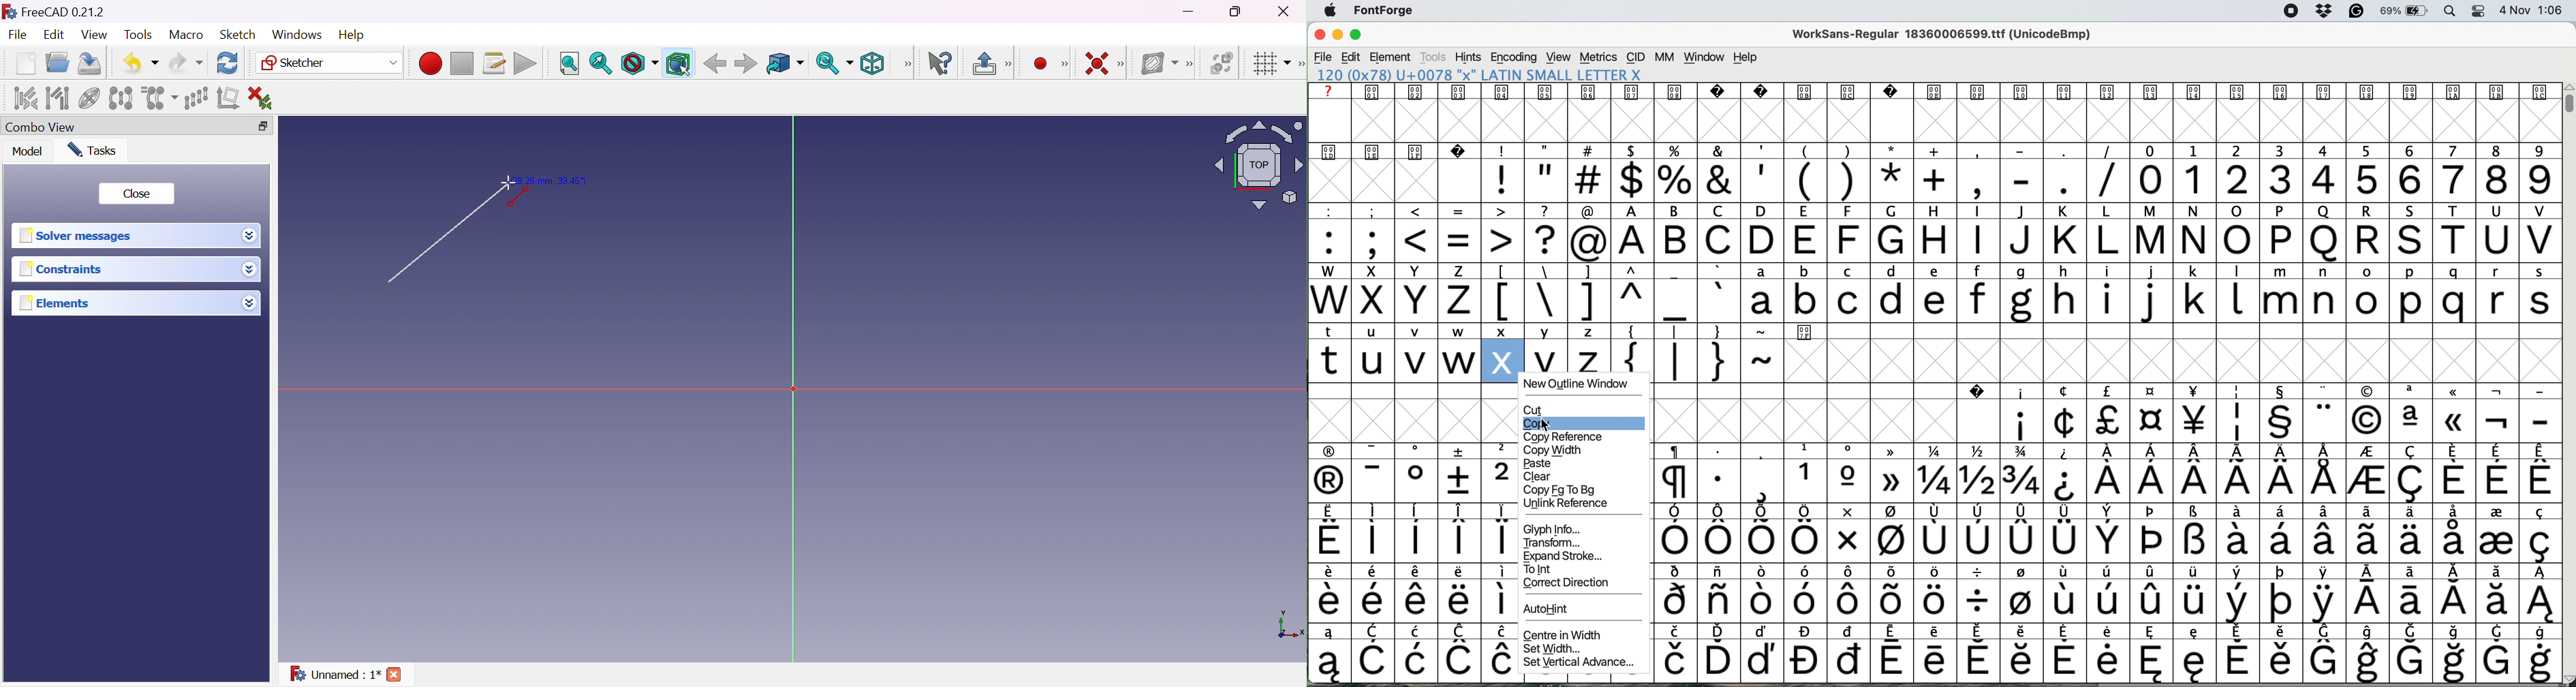 This screenshot has height=700, width=2576. Describe the element at coordinates (1549, 609) in the screenshot. I see `auto hint` at that location.